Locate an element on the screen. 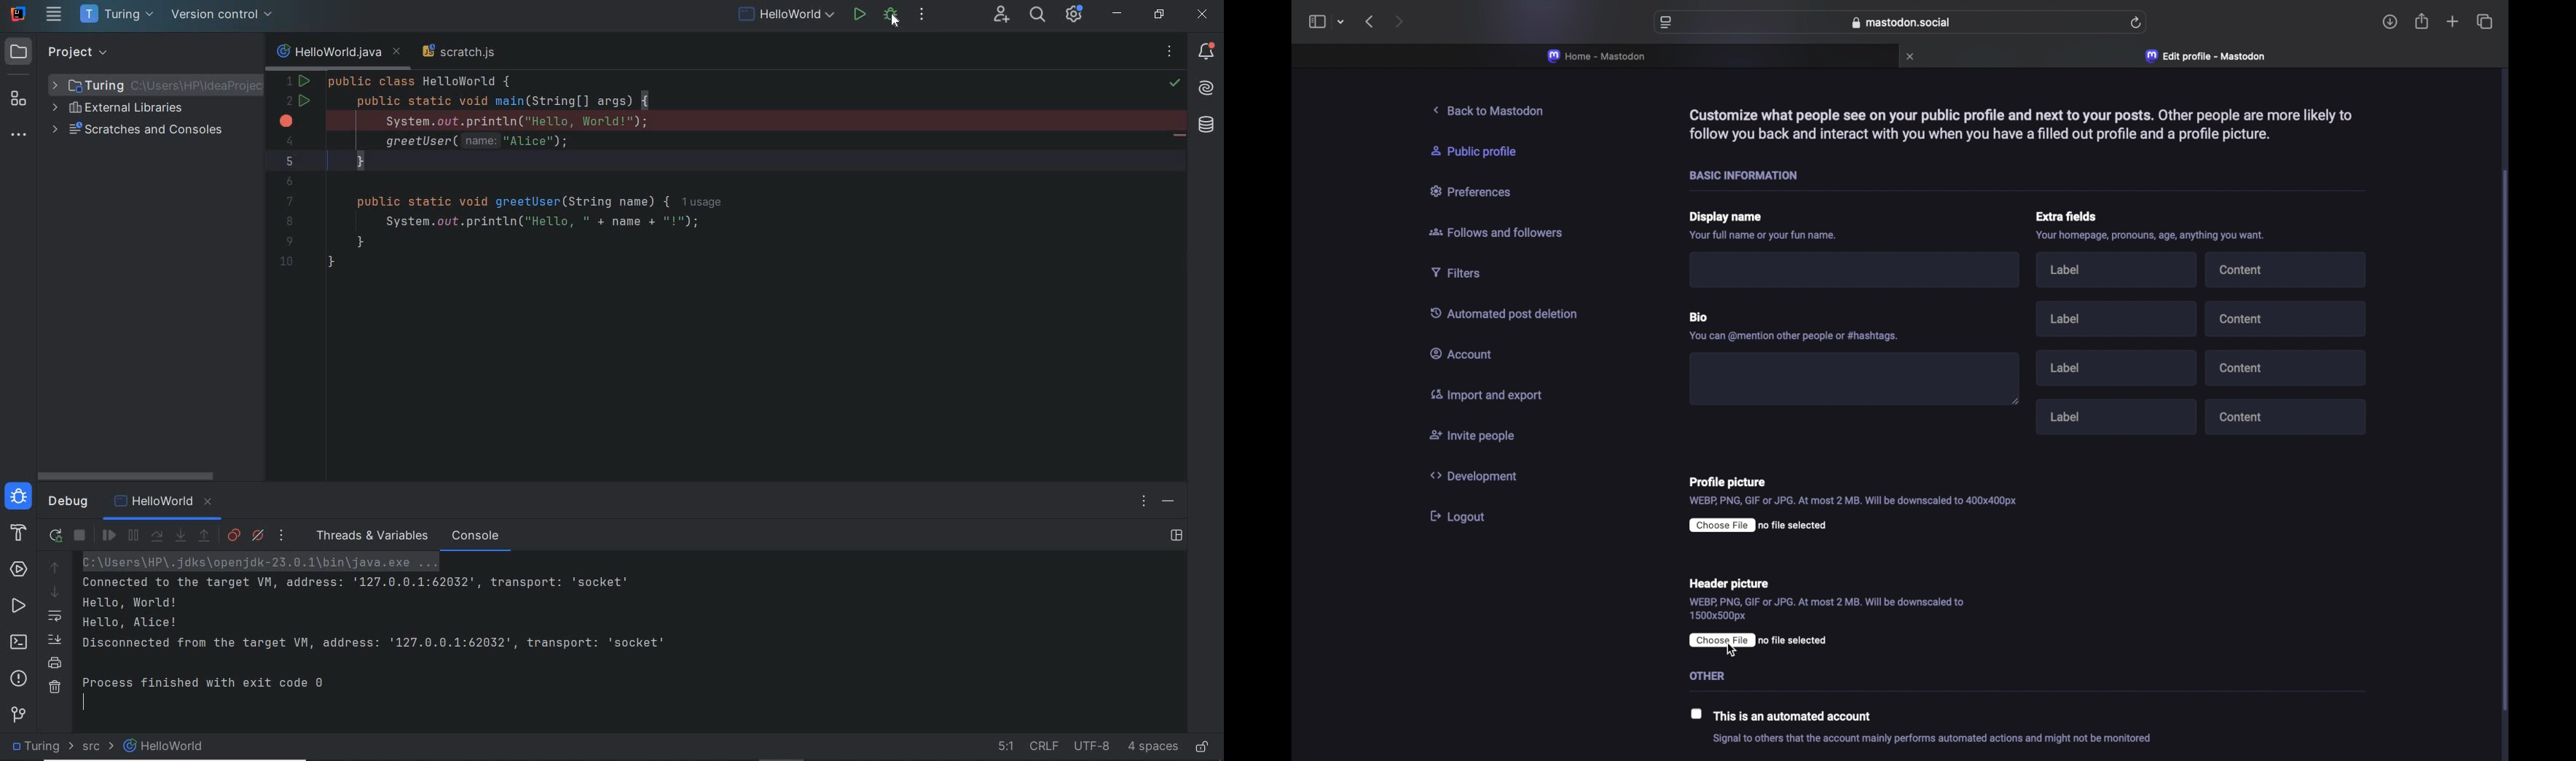 This screenshot has height=784, width=2576. invite people is located at coordinates (1472, 437).